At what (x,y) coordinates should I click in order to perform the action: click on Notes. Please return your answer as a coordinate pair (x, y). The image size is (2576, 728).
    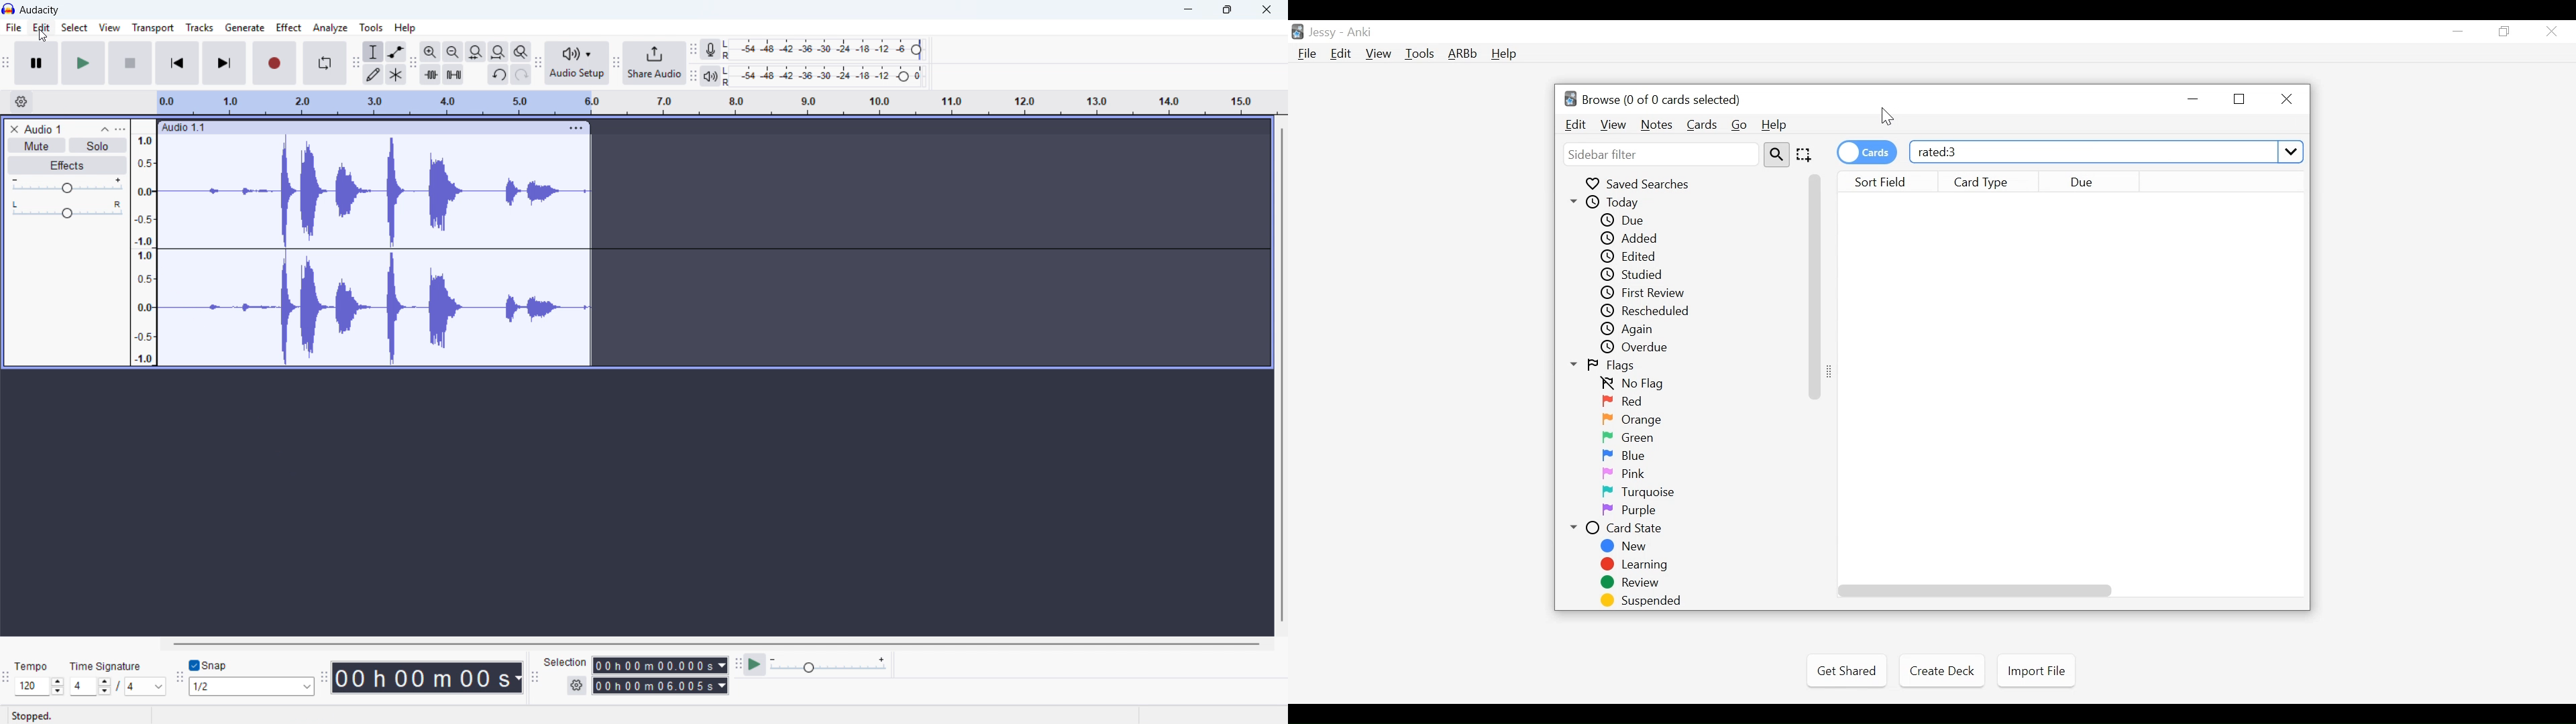
    Looking at the image, I should click on (1656, 125).